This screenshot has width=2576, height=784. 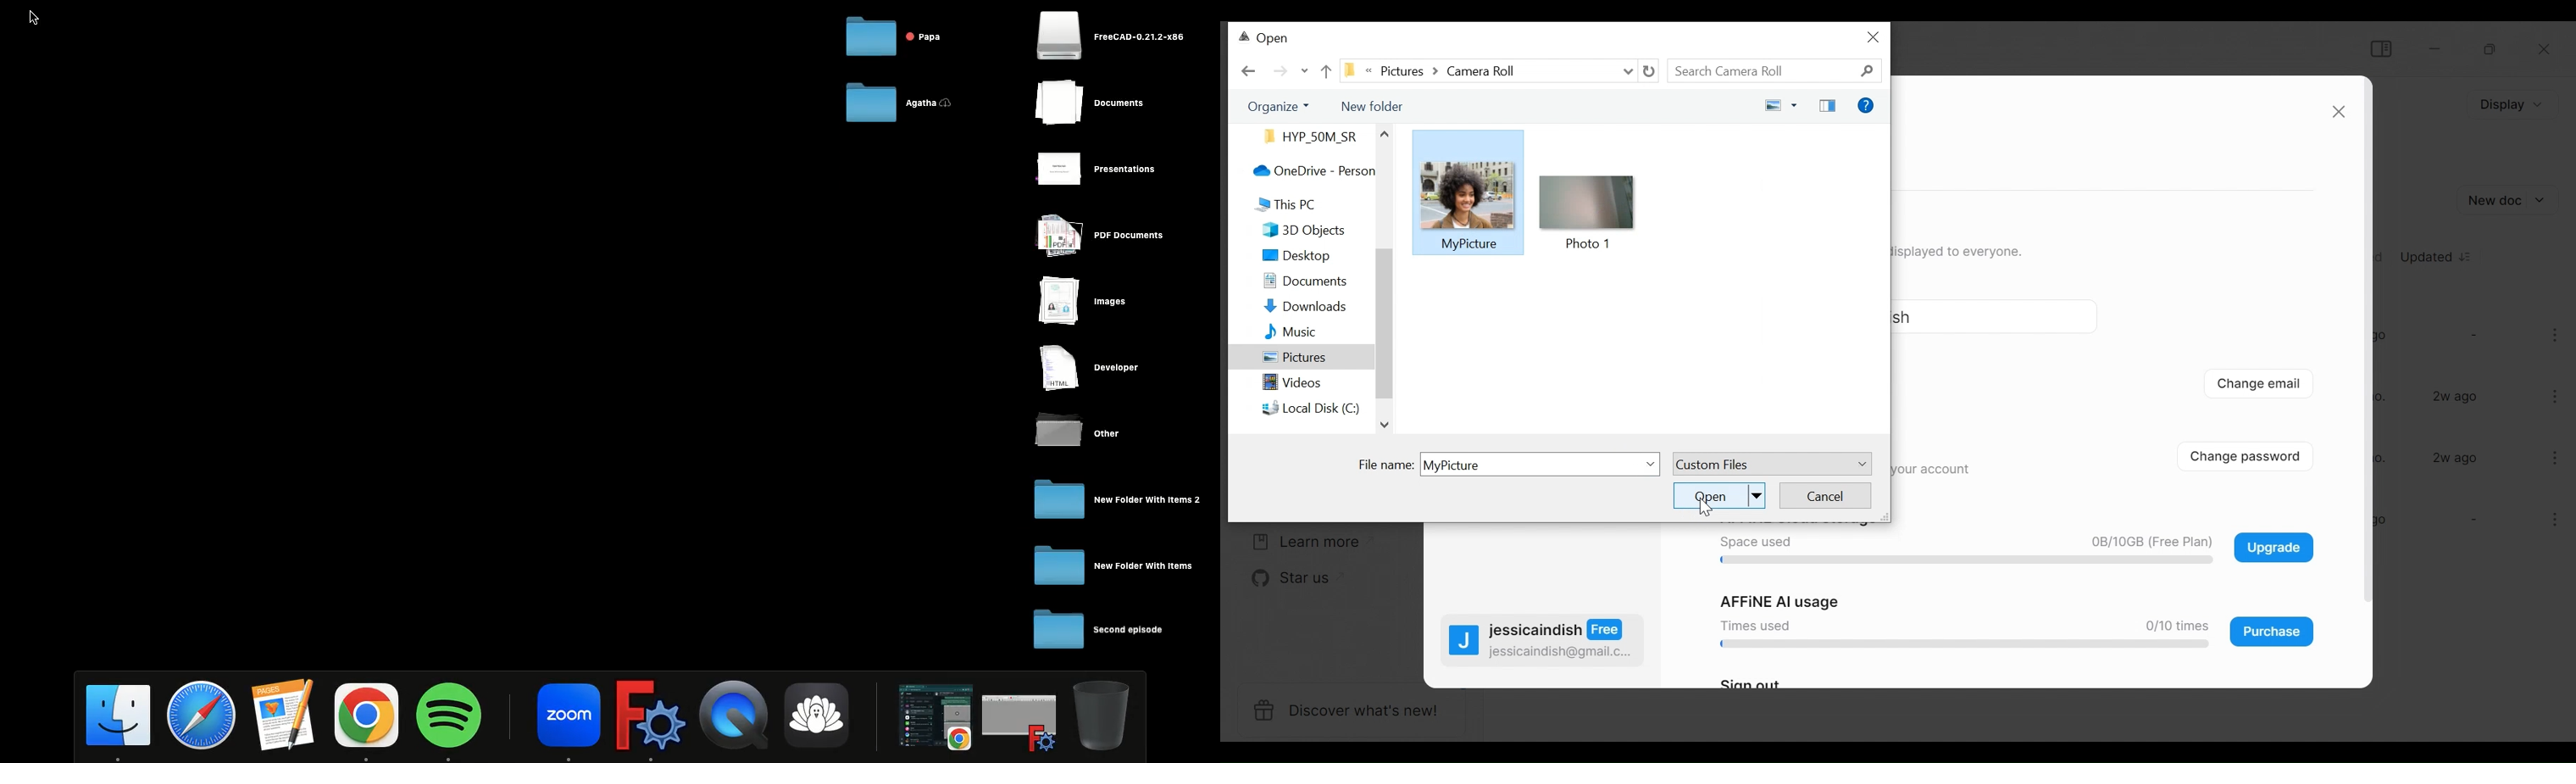 I want to click on Show file location, so click(x=1486, y=69).